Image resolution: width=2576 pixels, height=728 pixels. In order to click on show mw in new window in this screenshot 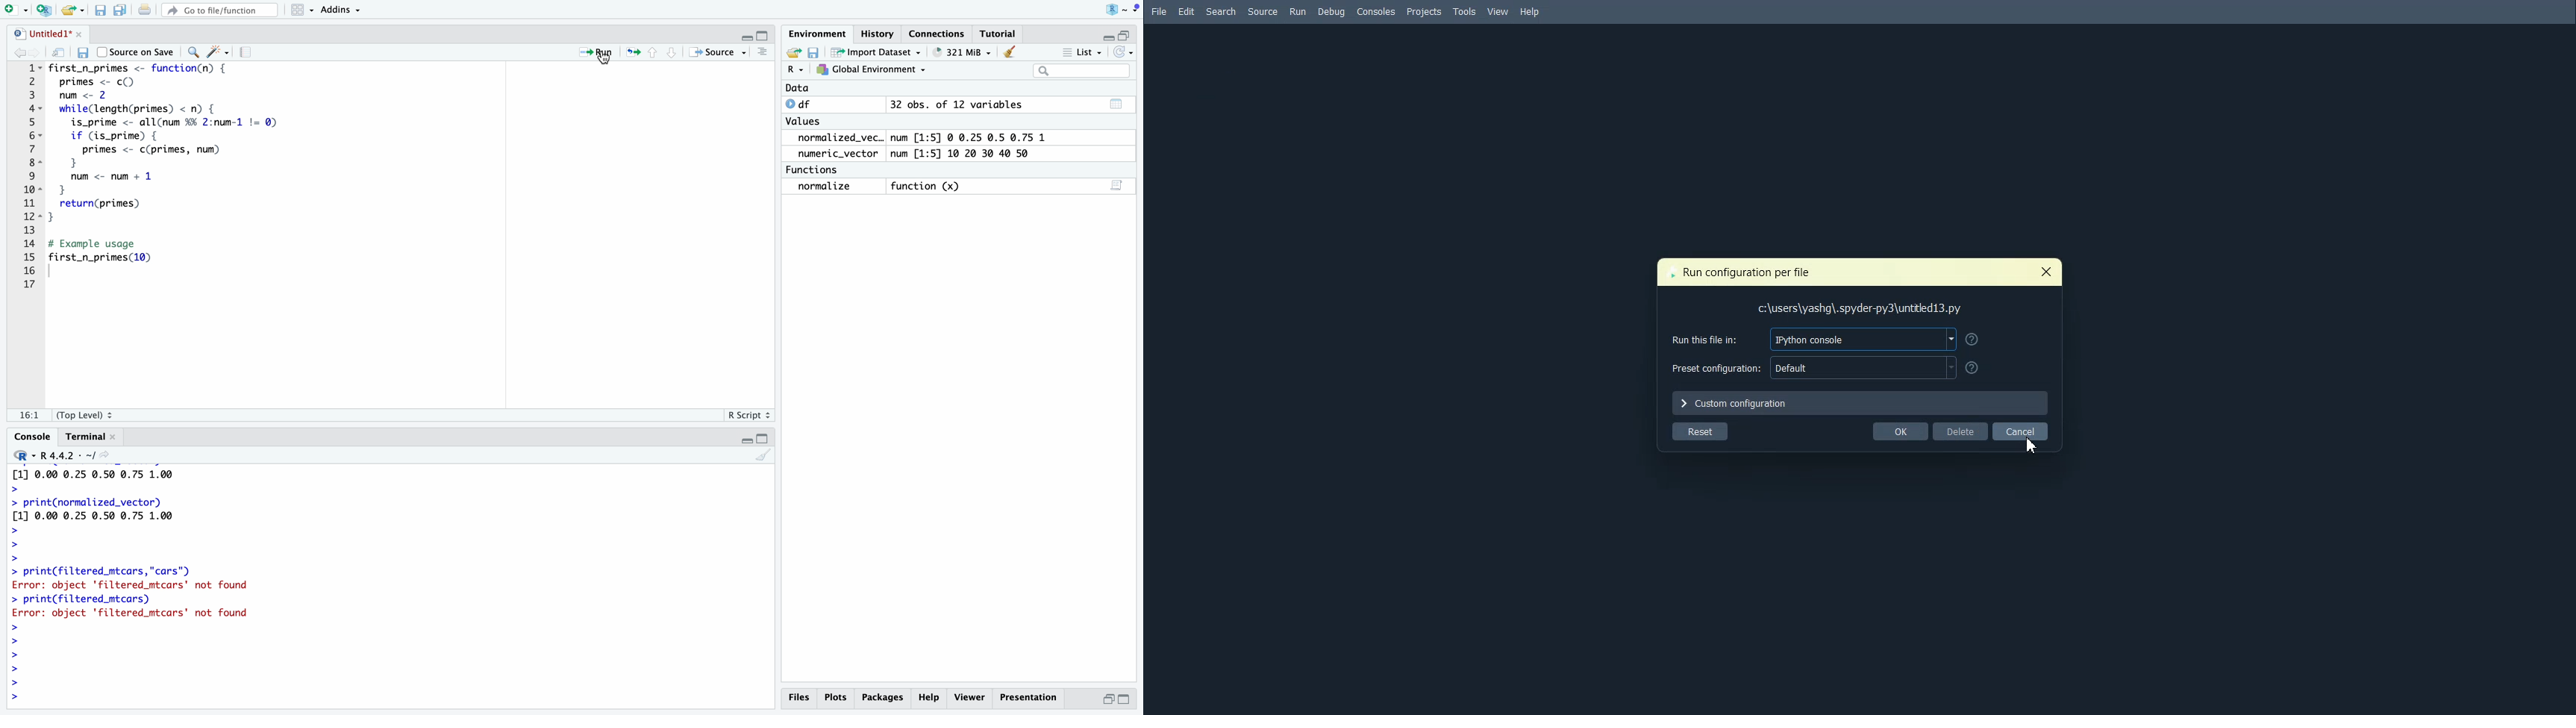, I will do `click(60, 49)`.